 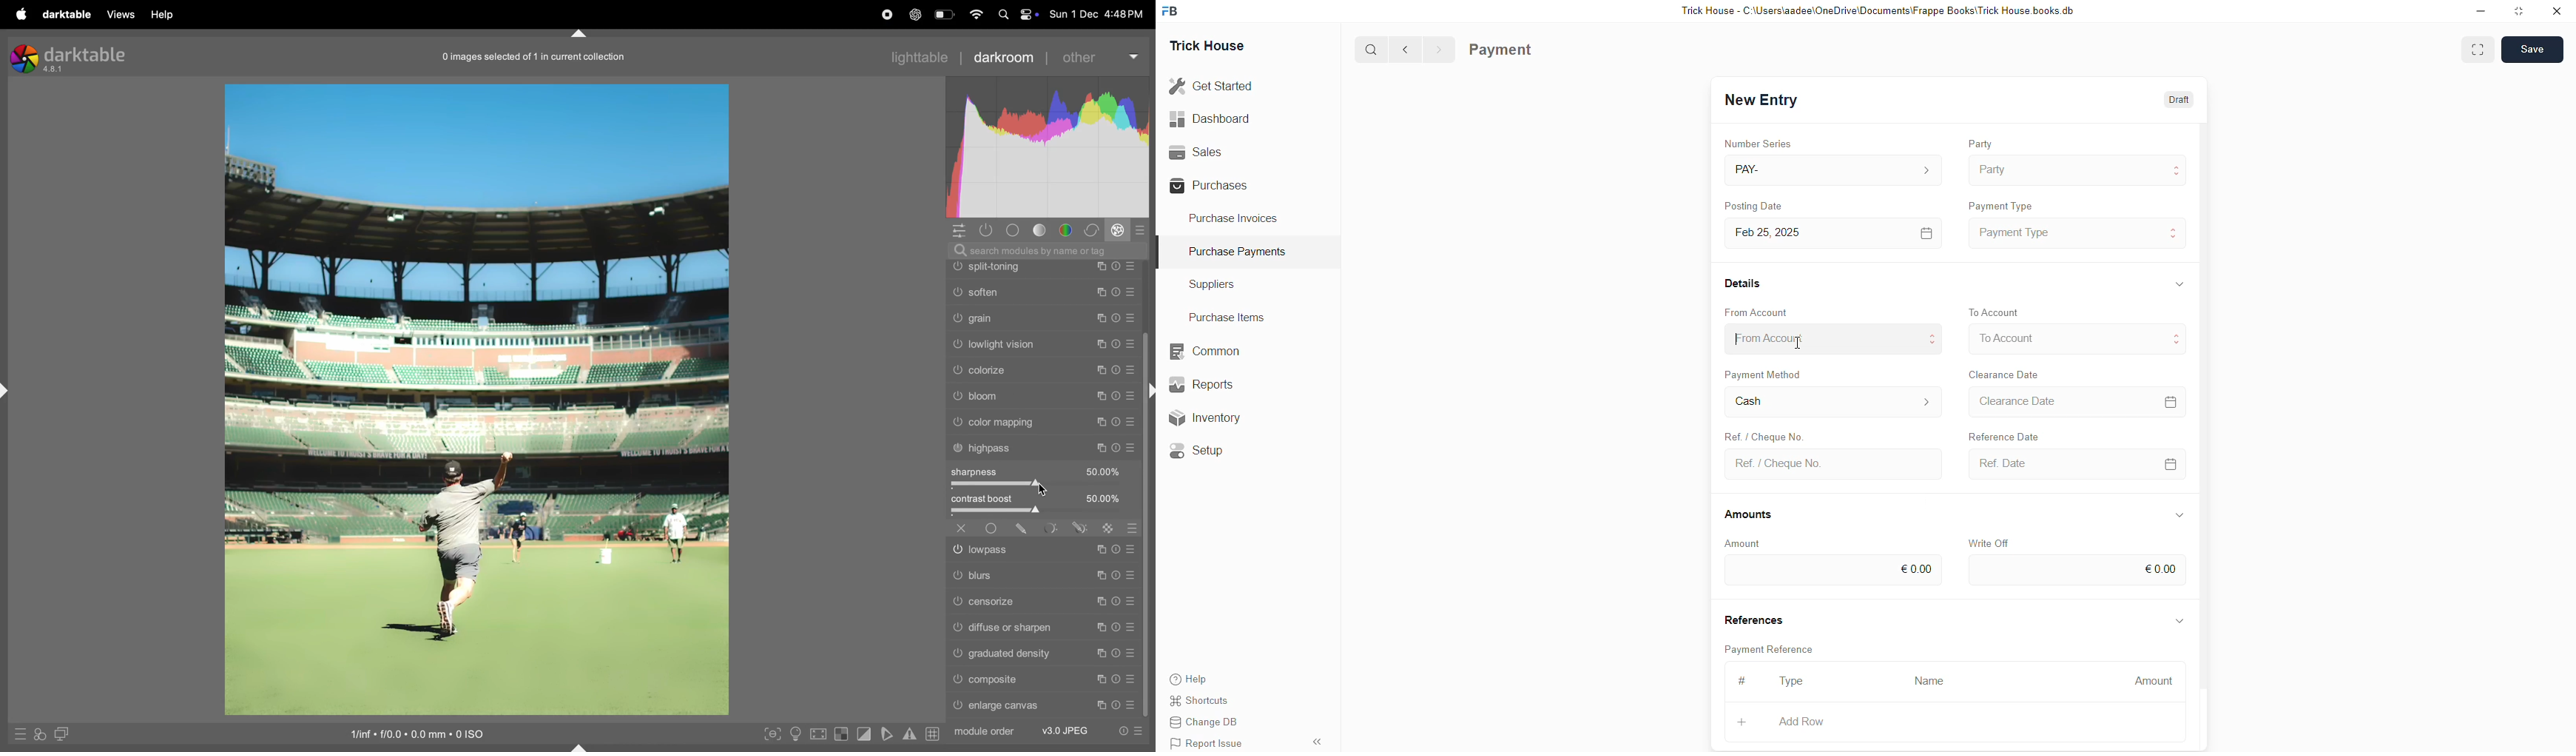 What do you see at coordinates (1366, 48) in the screenshot?
I see `Q` at bounding box center [1366, 48].